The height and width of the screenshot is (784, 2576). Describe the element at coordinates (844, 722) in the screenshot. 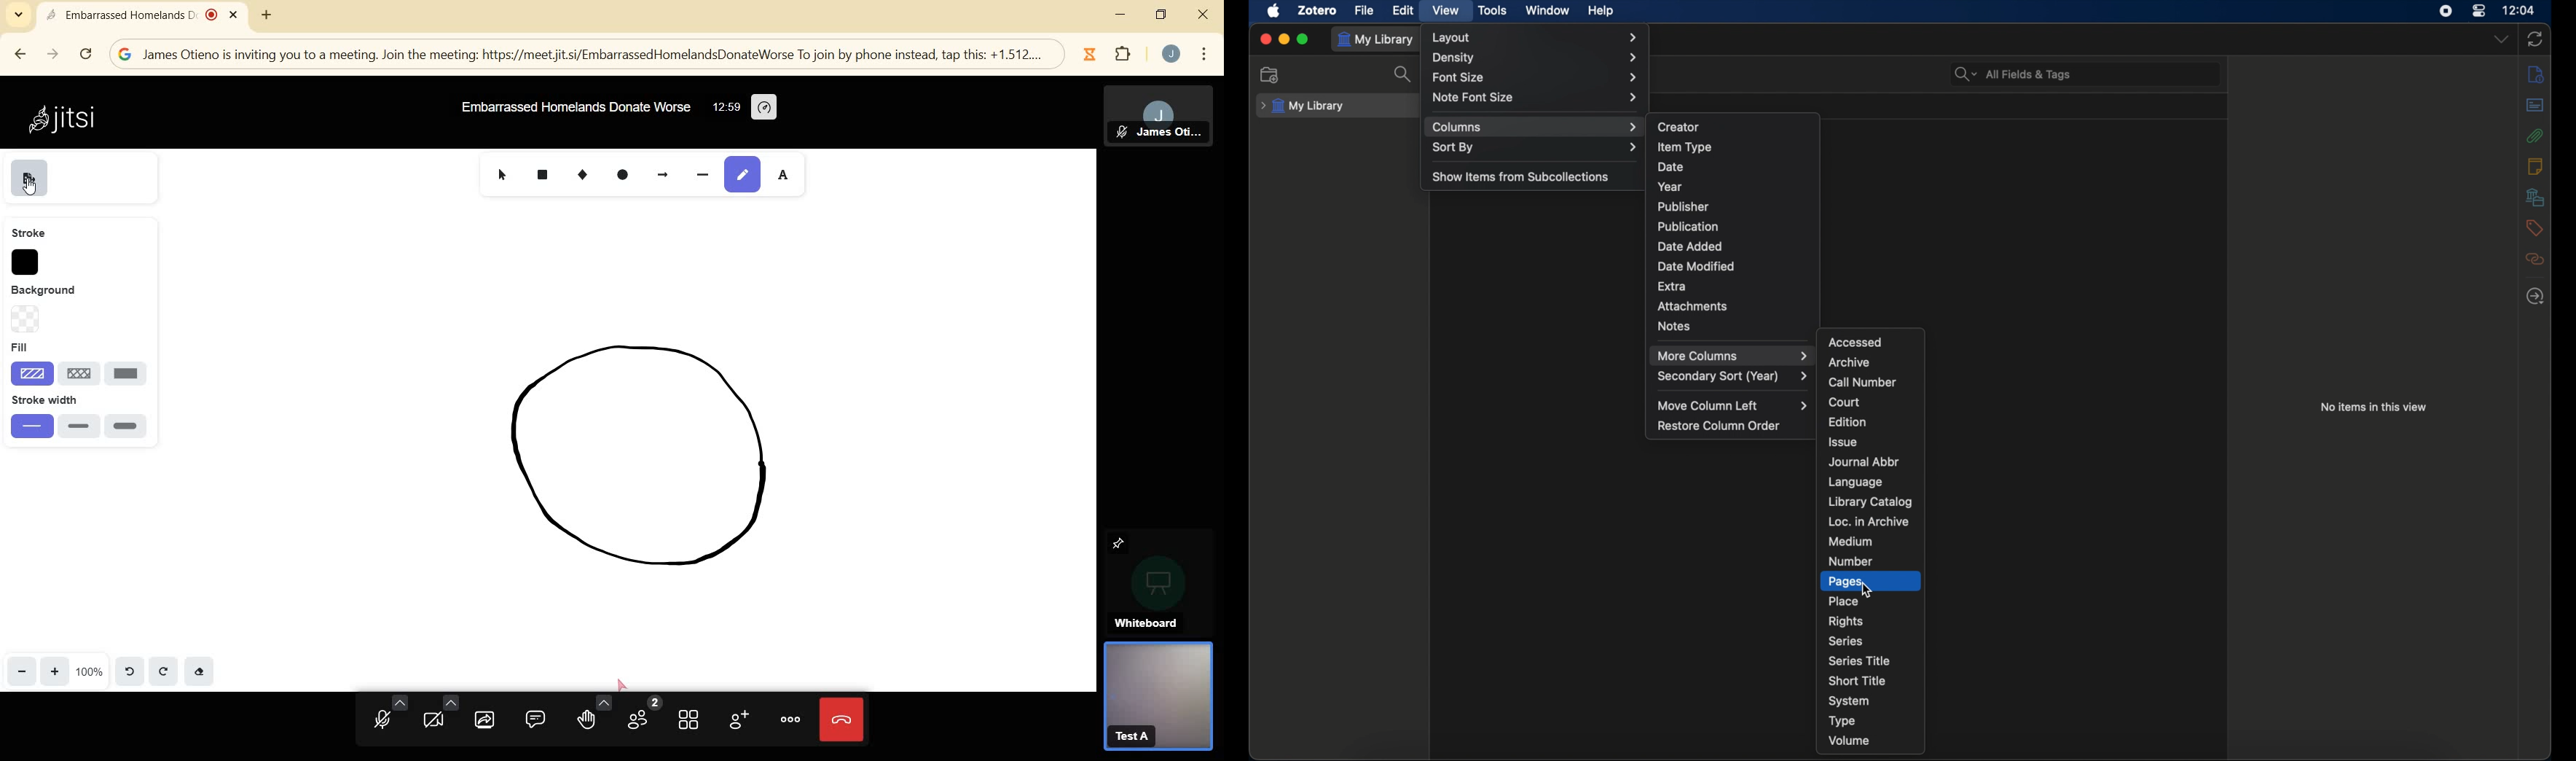

I see `leave meeting` at that location.